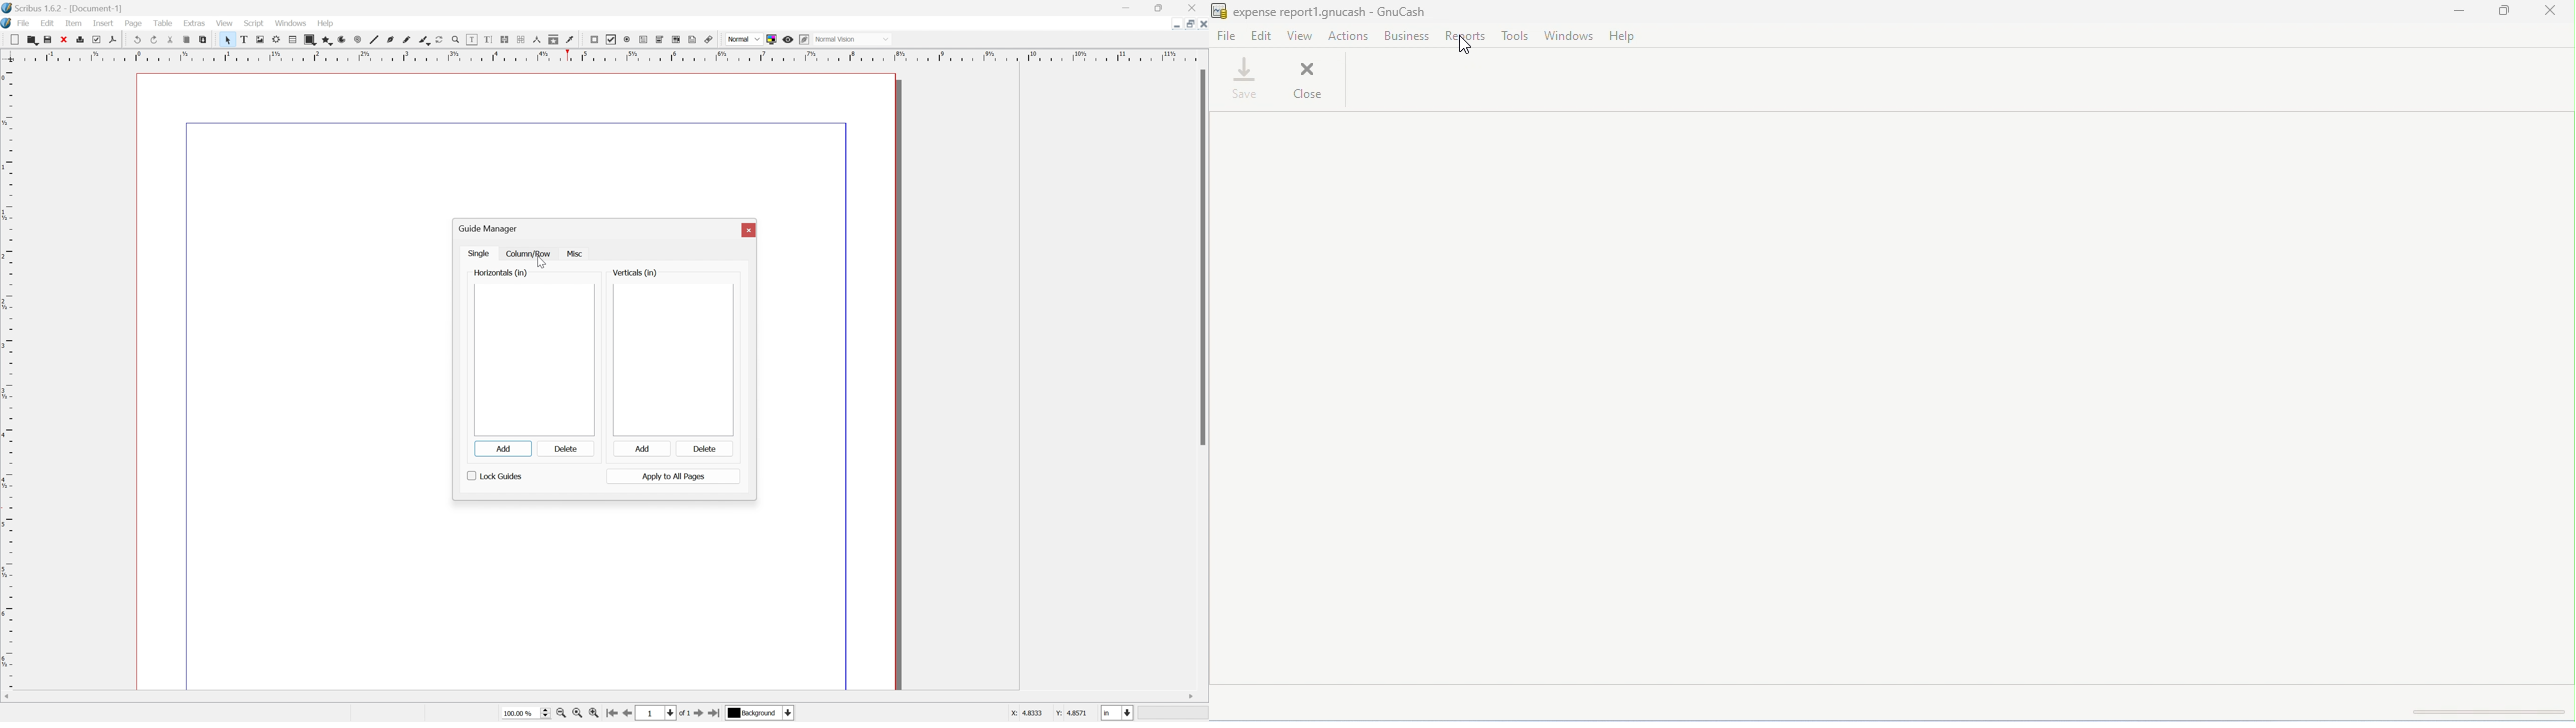  I want to click on add, so click(502, 449).